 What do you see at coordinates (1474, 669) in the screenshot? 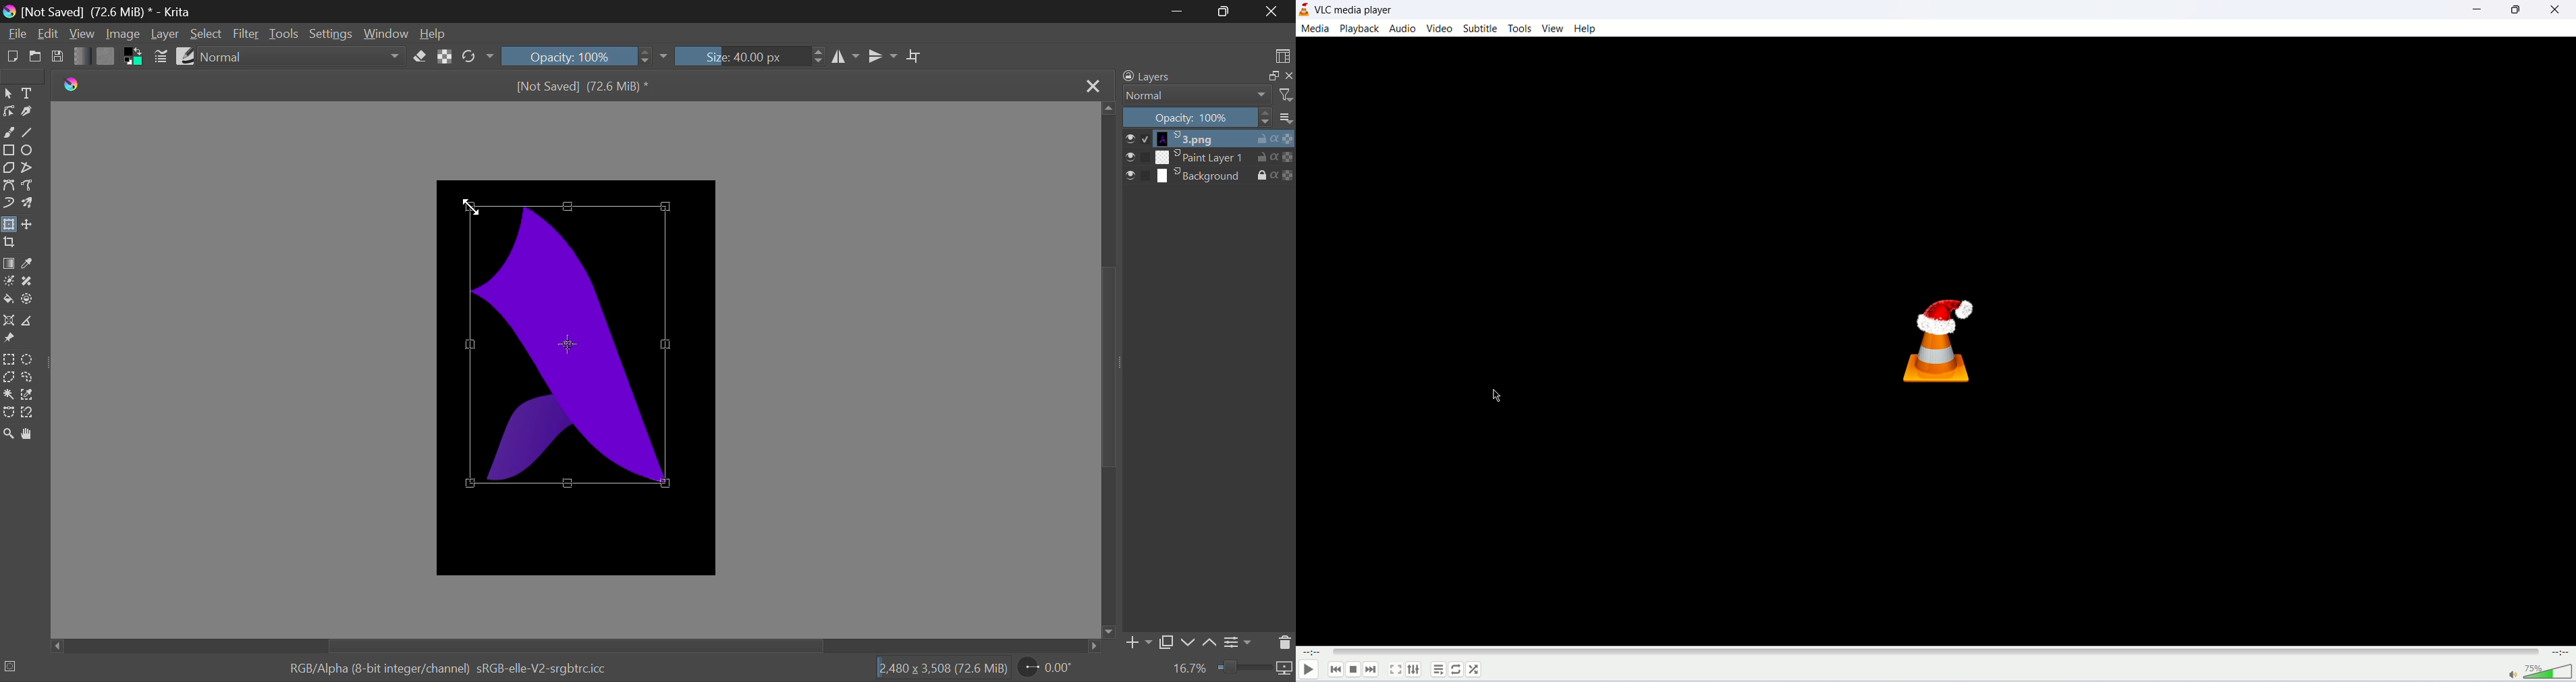
I see `random` at bounding box center [1474, 669].